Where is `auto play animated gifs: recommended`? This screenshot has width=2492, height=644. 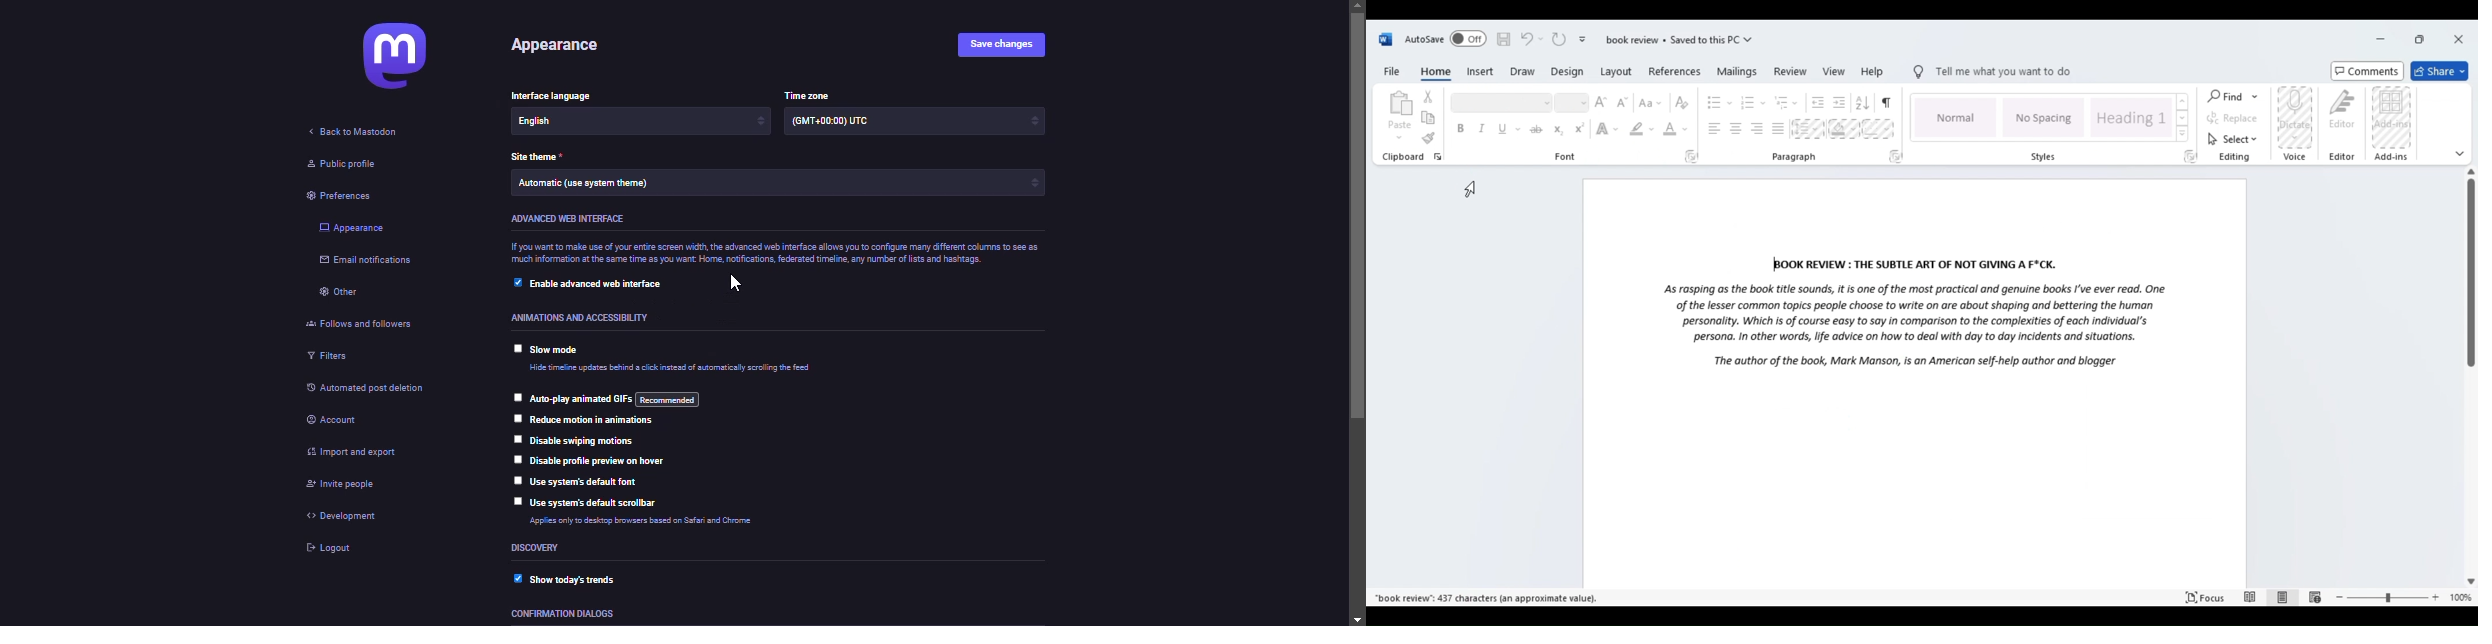
auto play animated gifs: recommended is located at coordinates (699, 398).